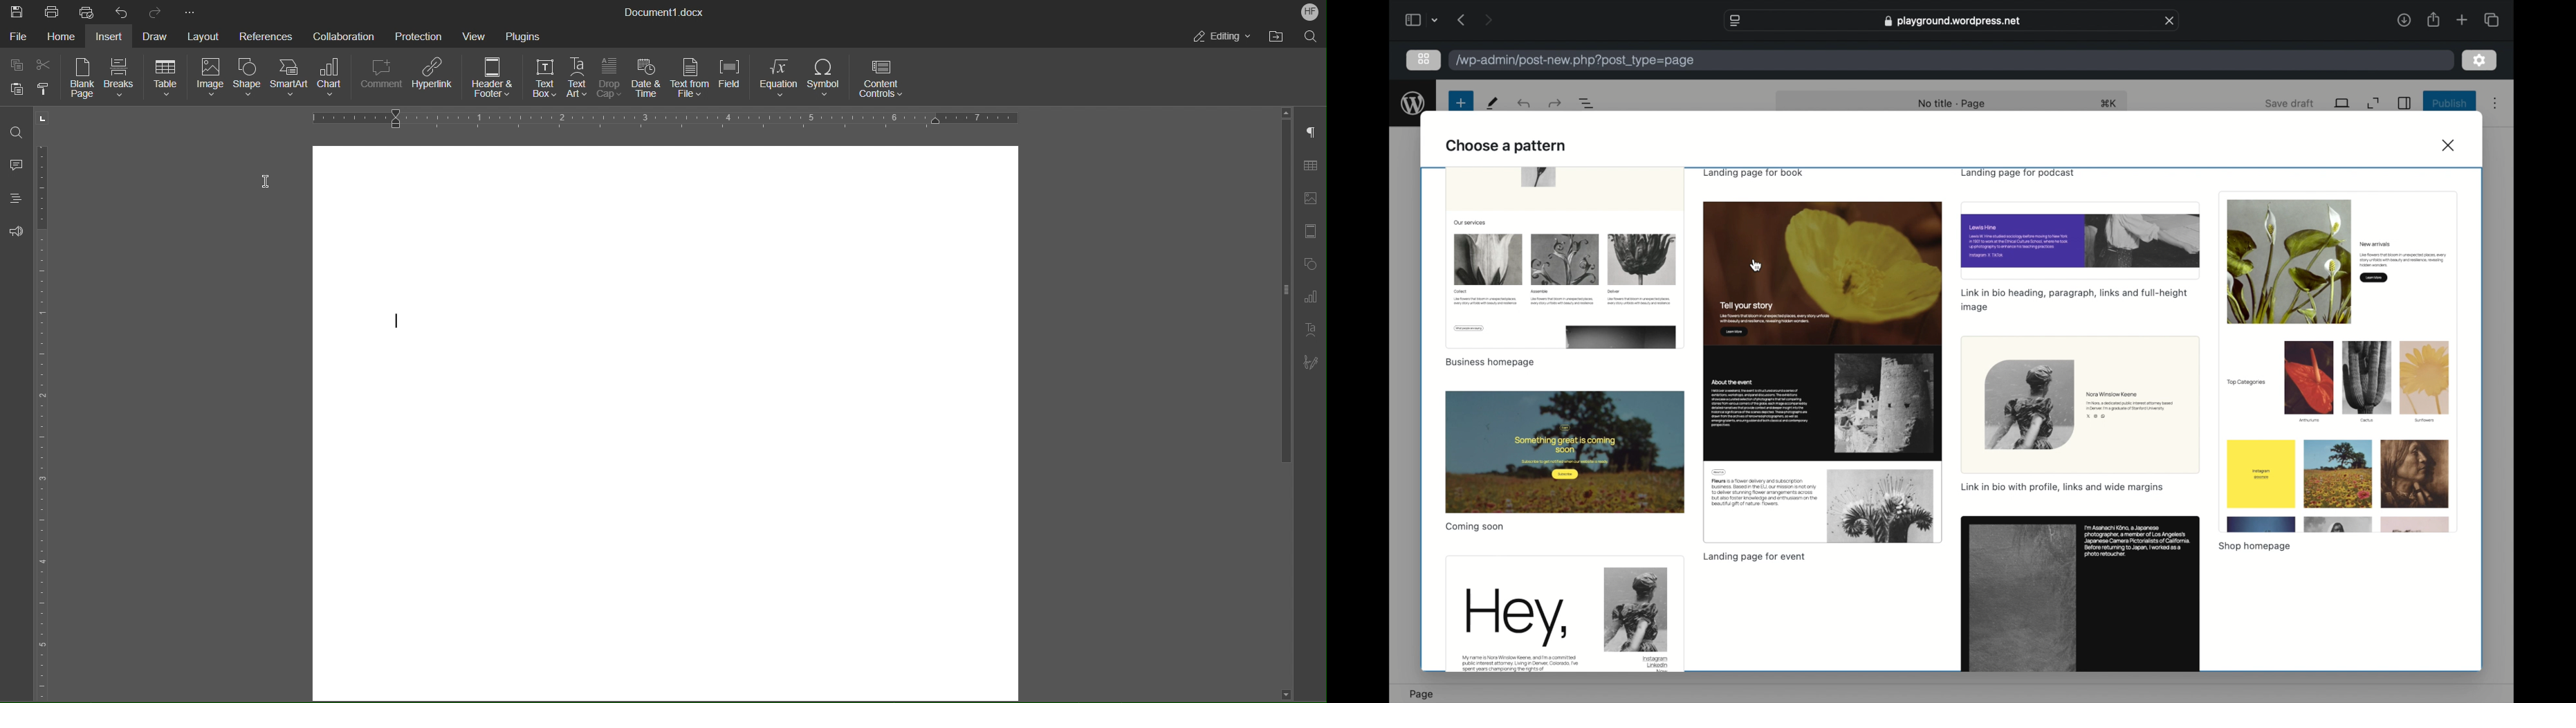 Image resolution: width=2576 pixels, height=728 pixels. Describe the element at coordinates (1756, 266) in the screenshot. I see `cursor` at that location.